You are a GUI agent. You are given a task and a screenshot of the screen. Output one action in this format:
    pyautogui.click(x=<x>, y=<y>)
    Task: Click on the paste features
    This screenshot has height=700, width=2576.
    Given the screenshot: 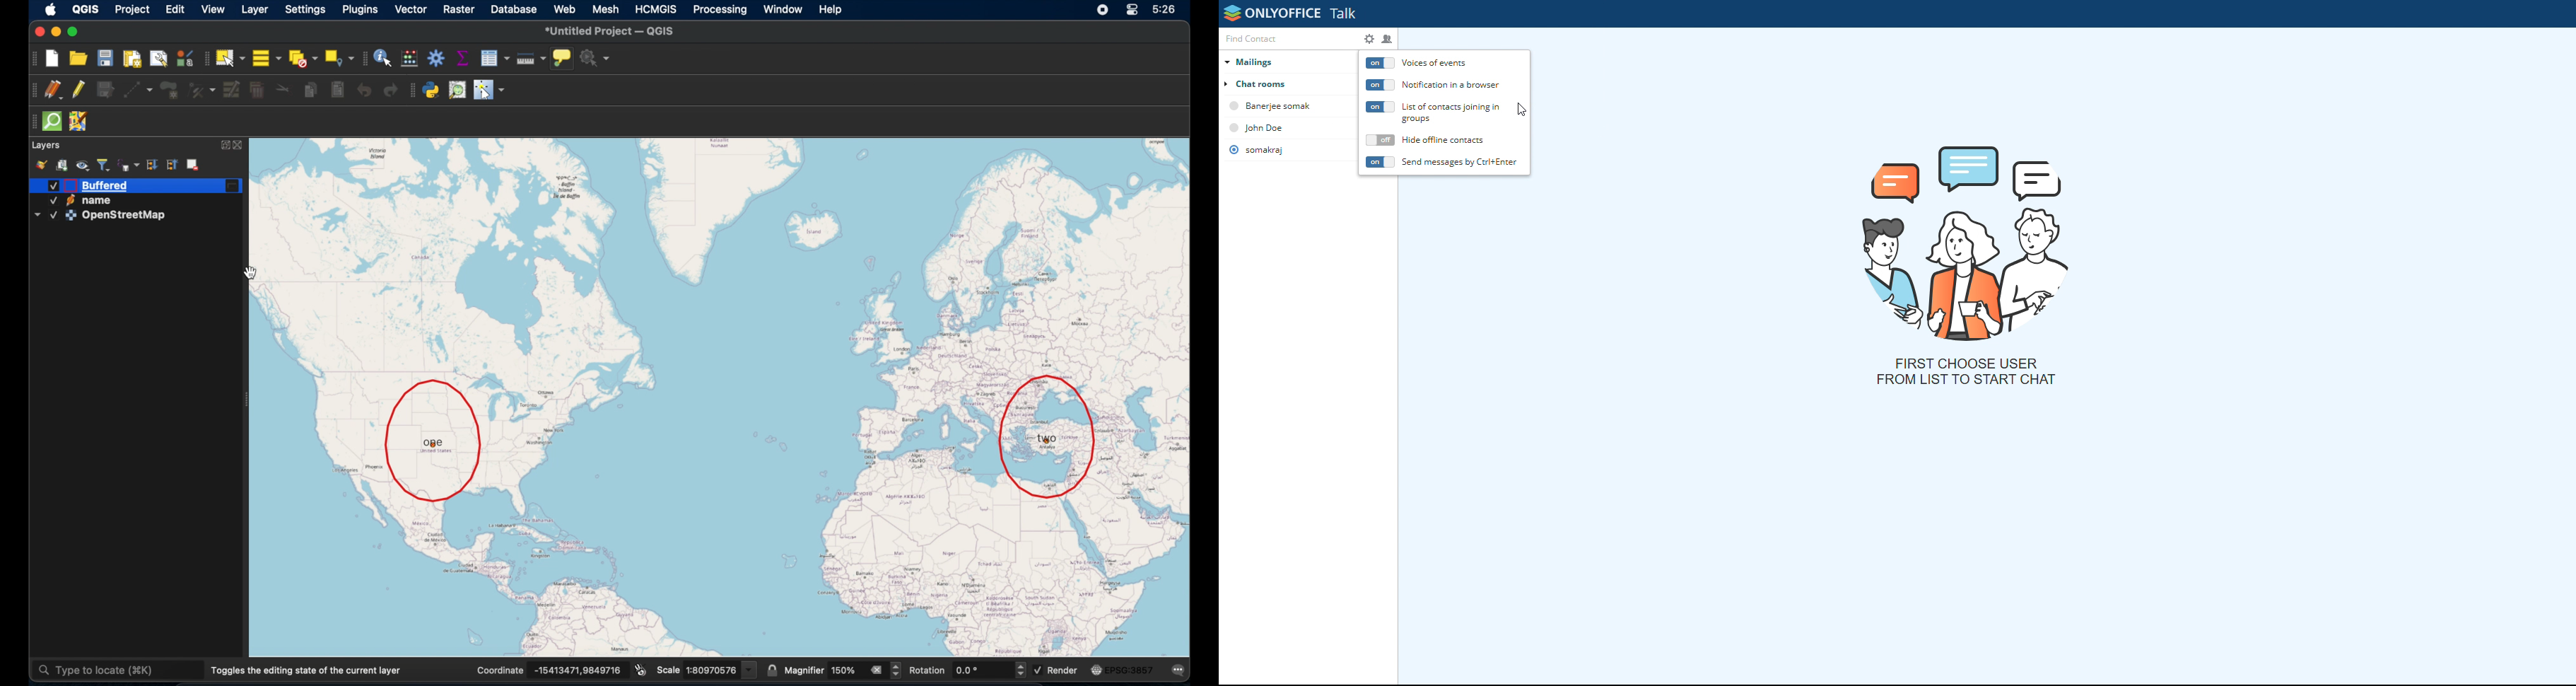 What is the action you would take?
    pyautogui.click(x=338, y=90)
    